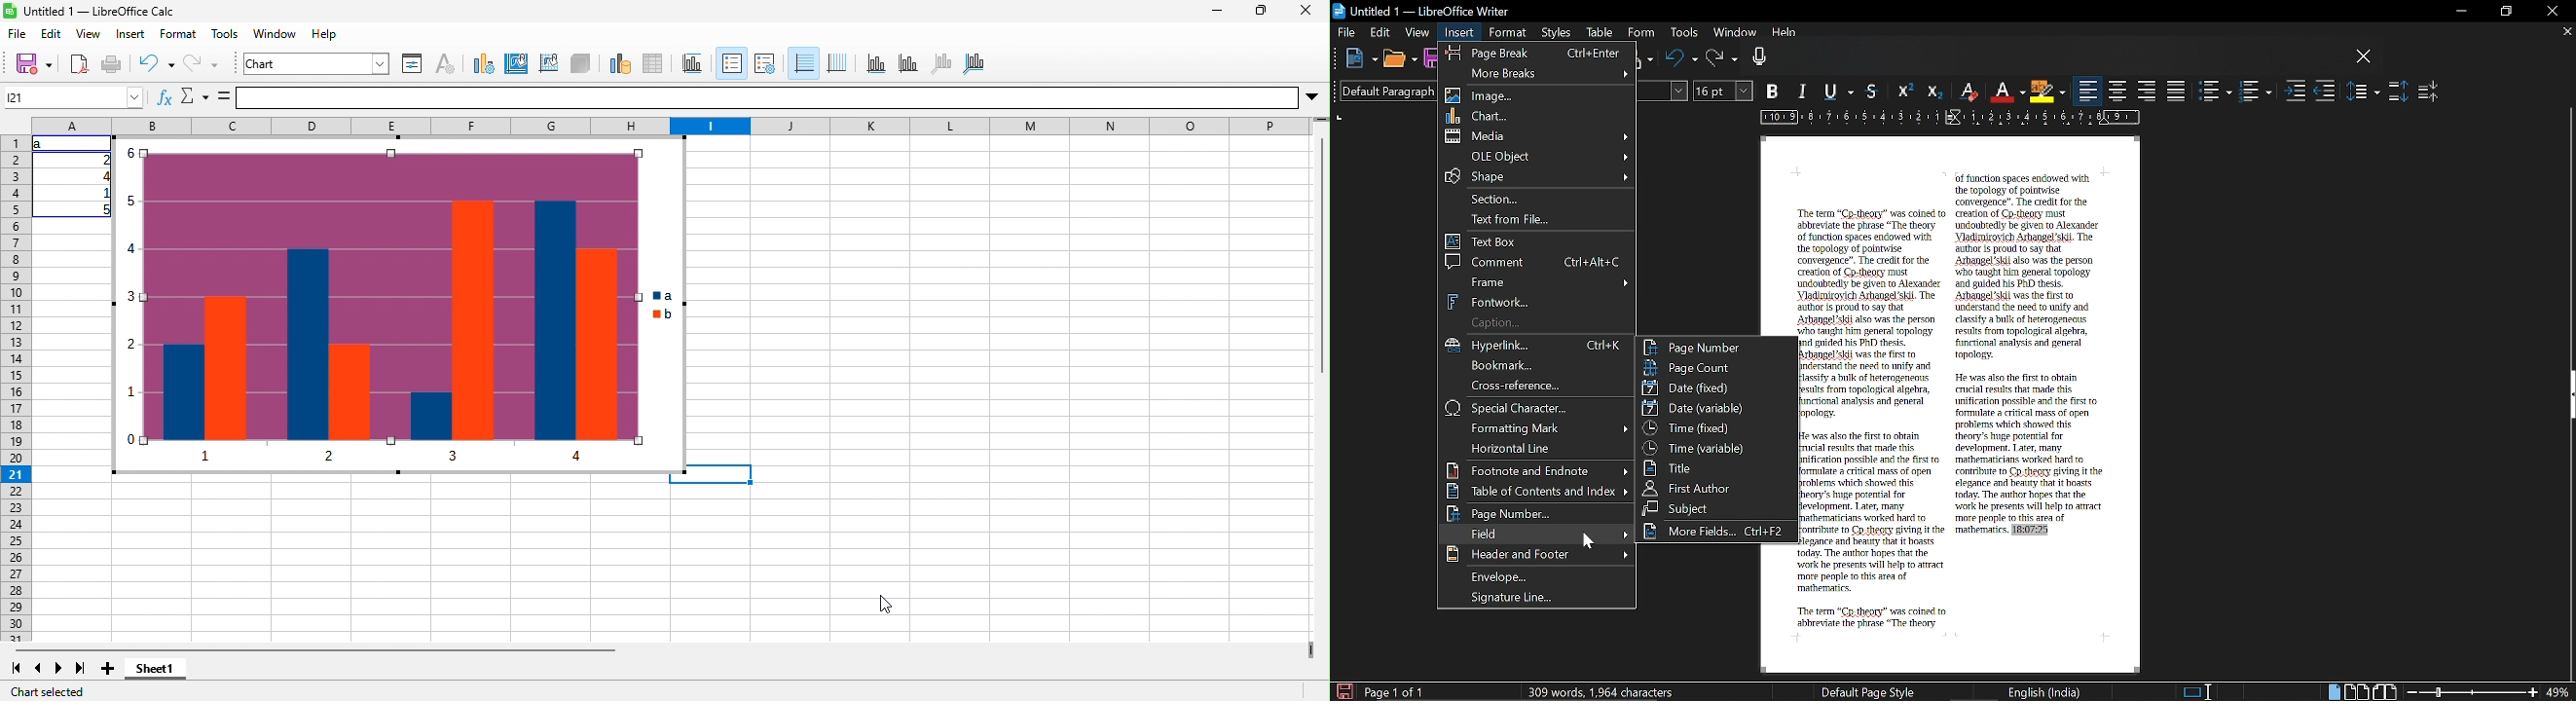 The height and width of the screenshot is (728, 2576). What do you see at coordinates (1716, 488) in the screenshot?
I see `The first author ` at bounding box center [1716, 488].